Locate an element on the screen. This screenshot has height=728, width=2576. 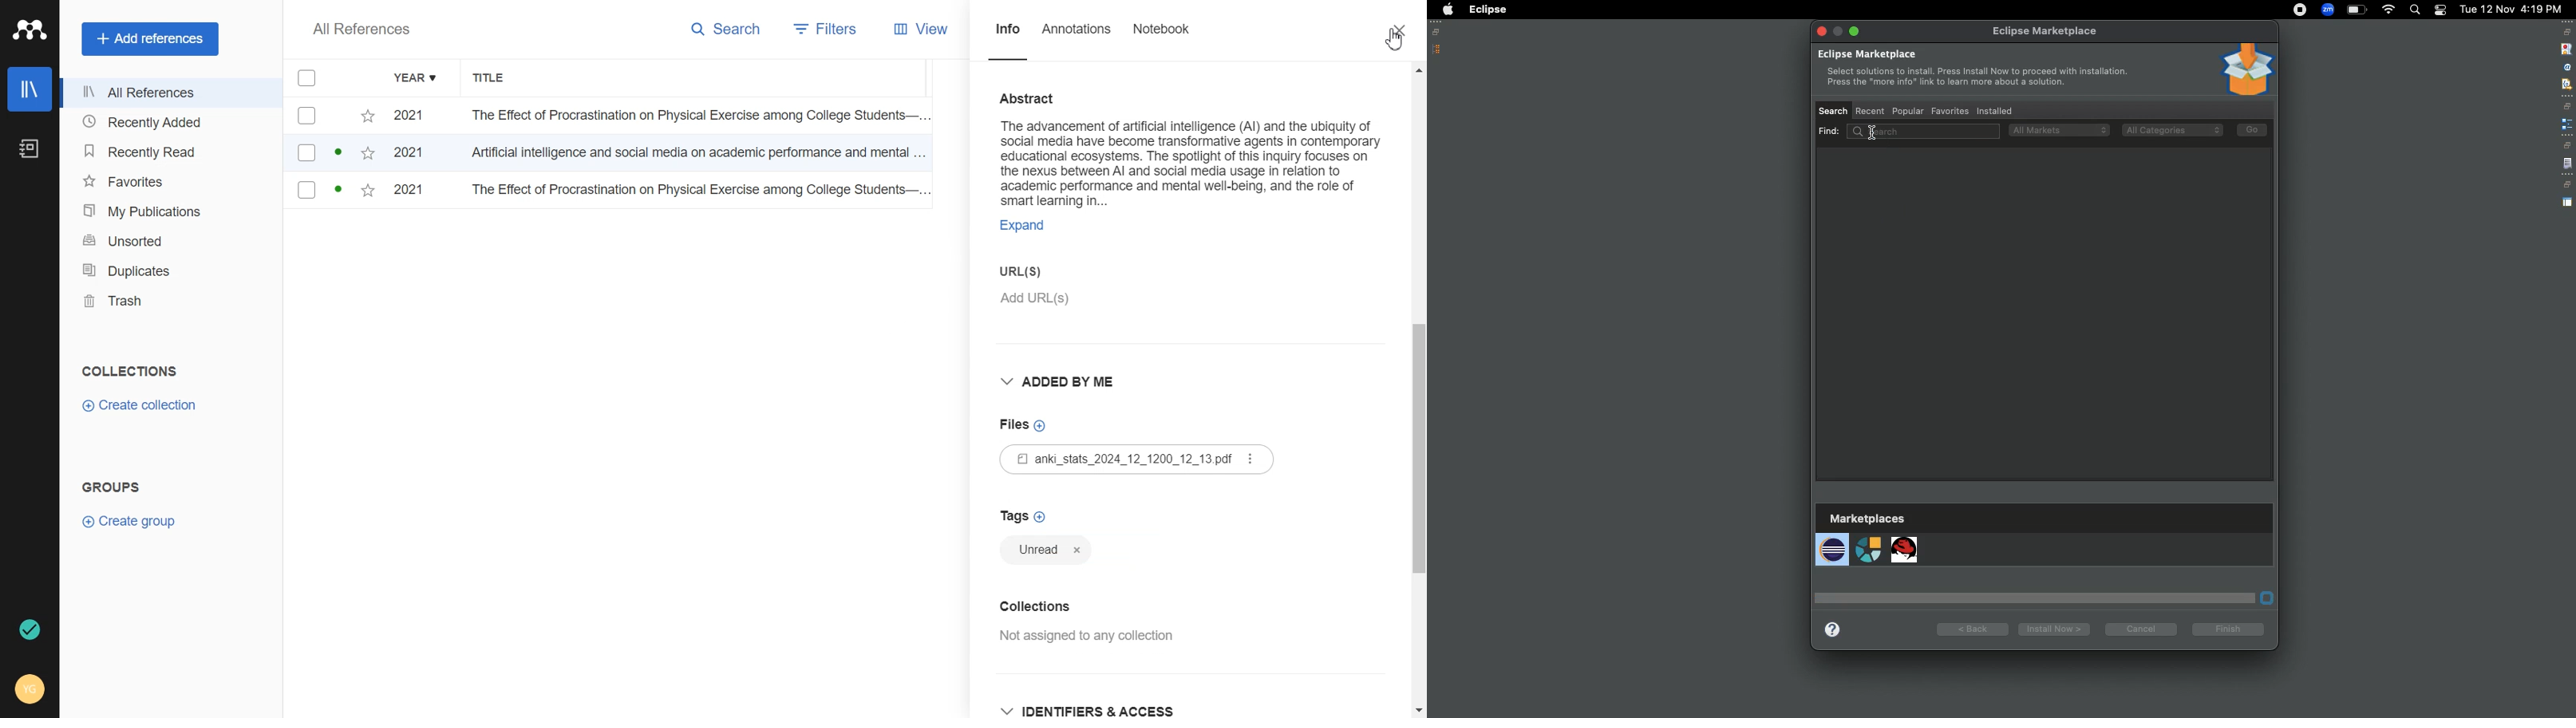
Trash is located at coordinates (170, 301).